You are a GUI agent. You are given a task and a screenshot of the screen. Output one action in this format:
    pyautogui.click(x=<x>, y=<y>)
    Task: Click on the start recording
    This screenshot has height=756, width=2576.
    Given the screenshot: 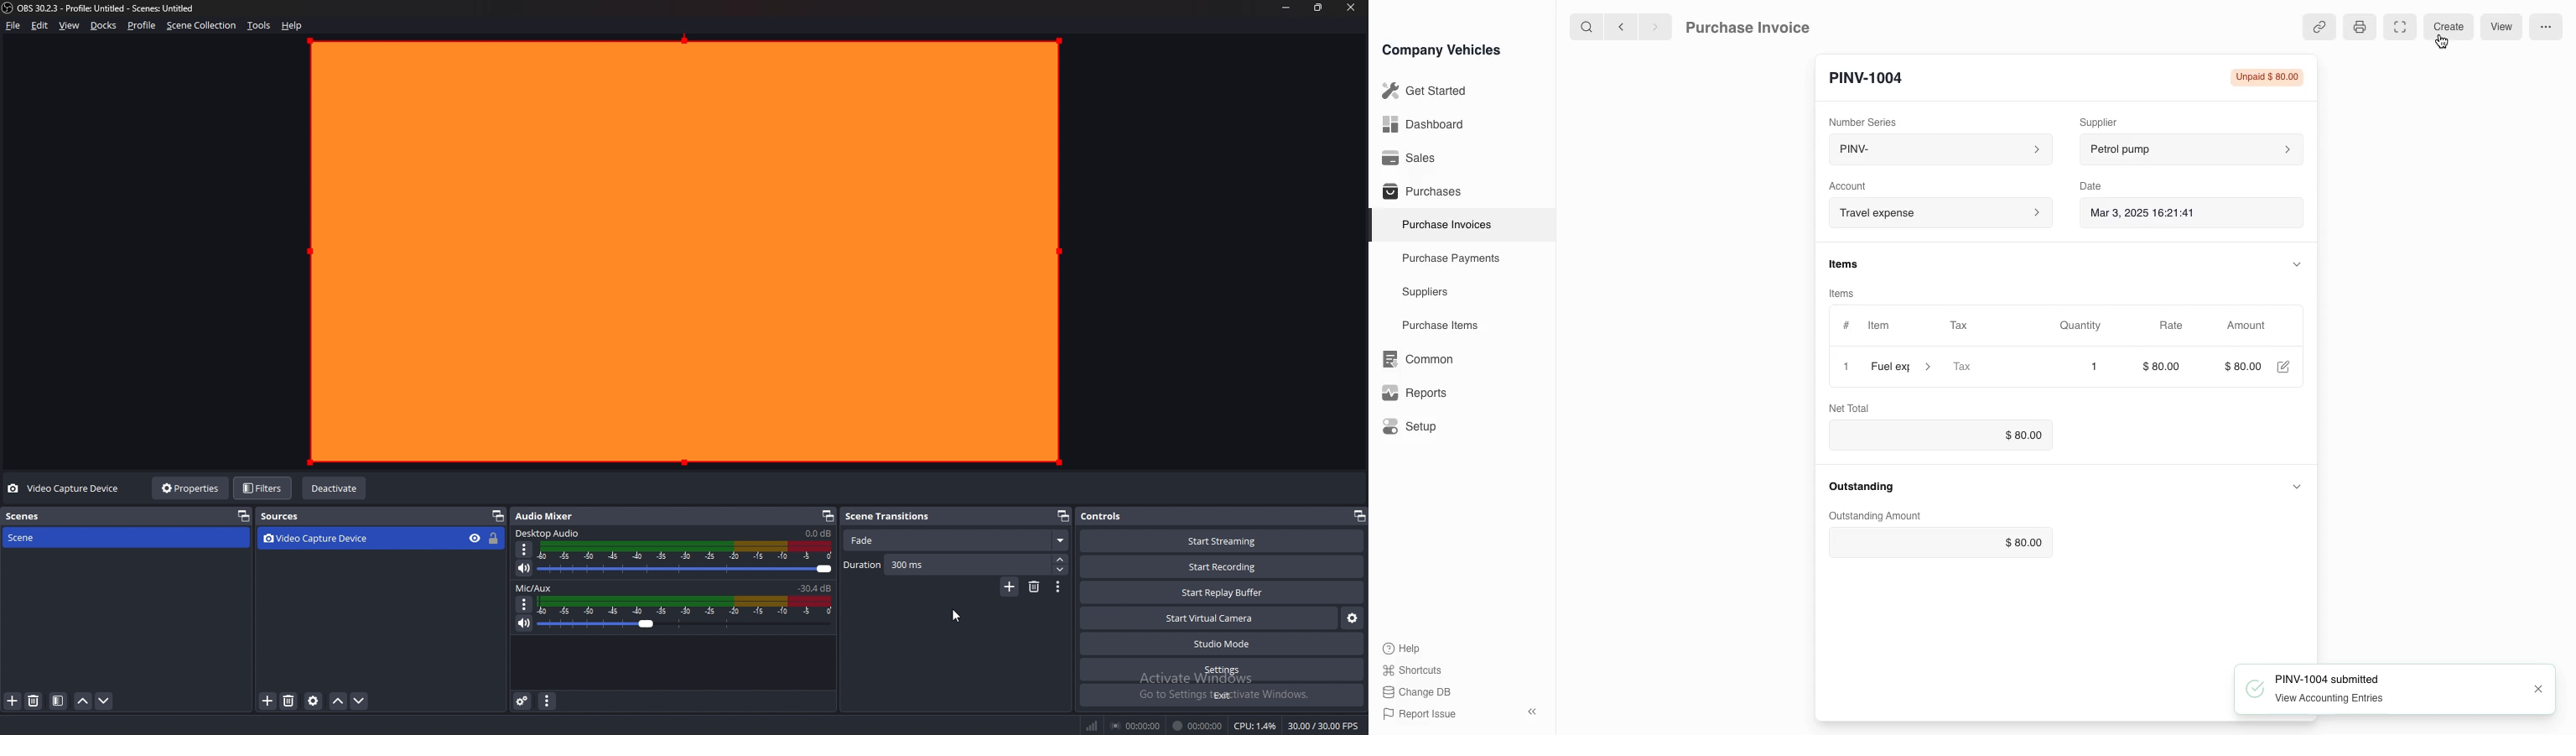 What is the action you would take?
    pyautogui.click(x=1223, y=567)
    